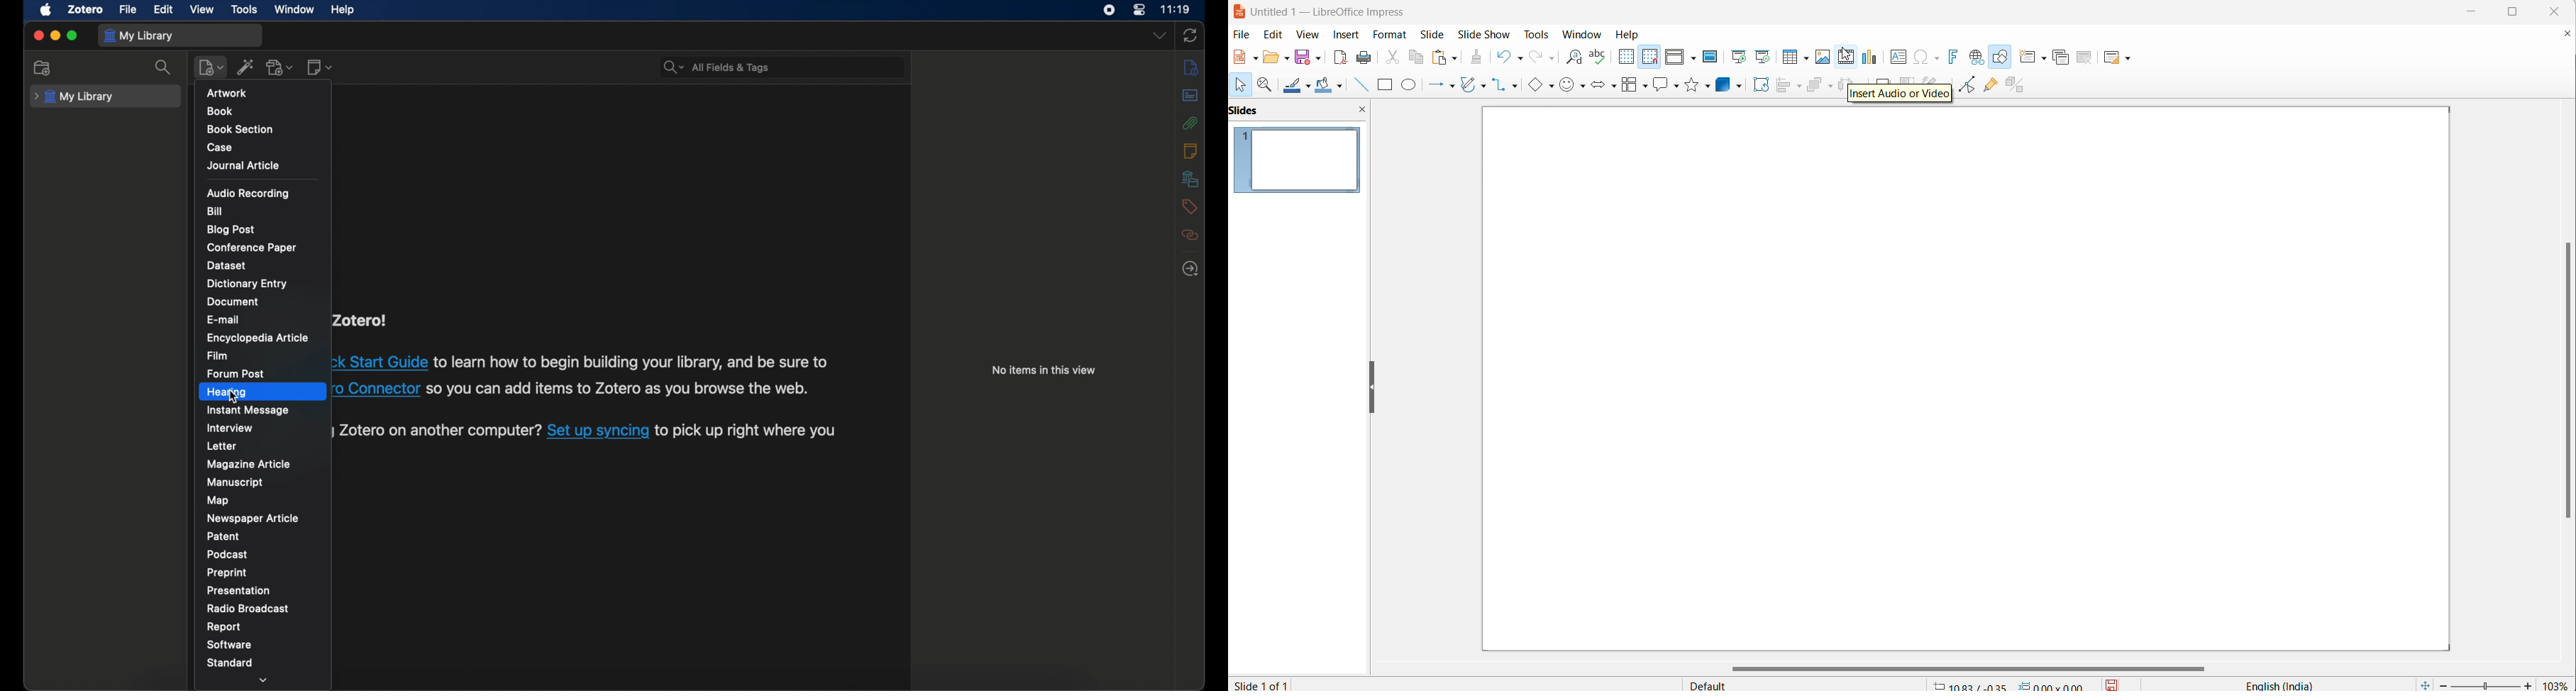 The width and height of the screenshot is (2576, 700). I want to click on zotero, so click(84, 10).